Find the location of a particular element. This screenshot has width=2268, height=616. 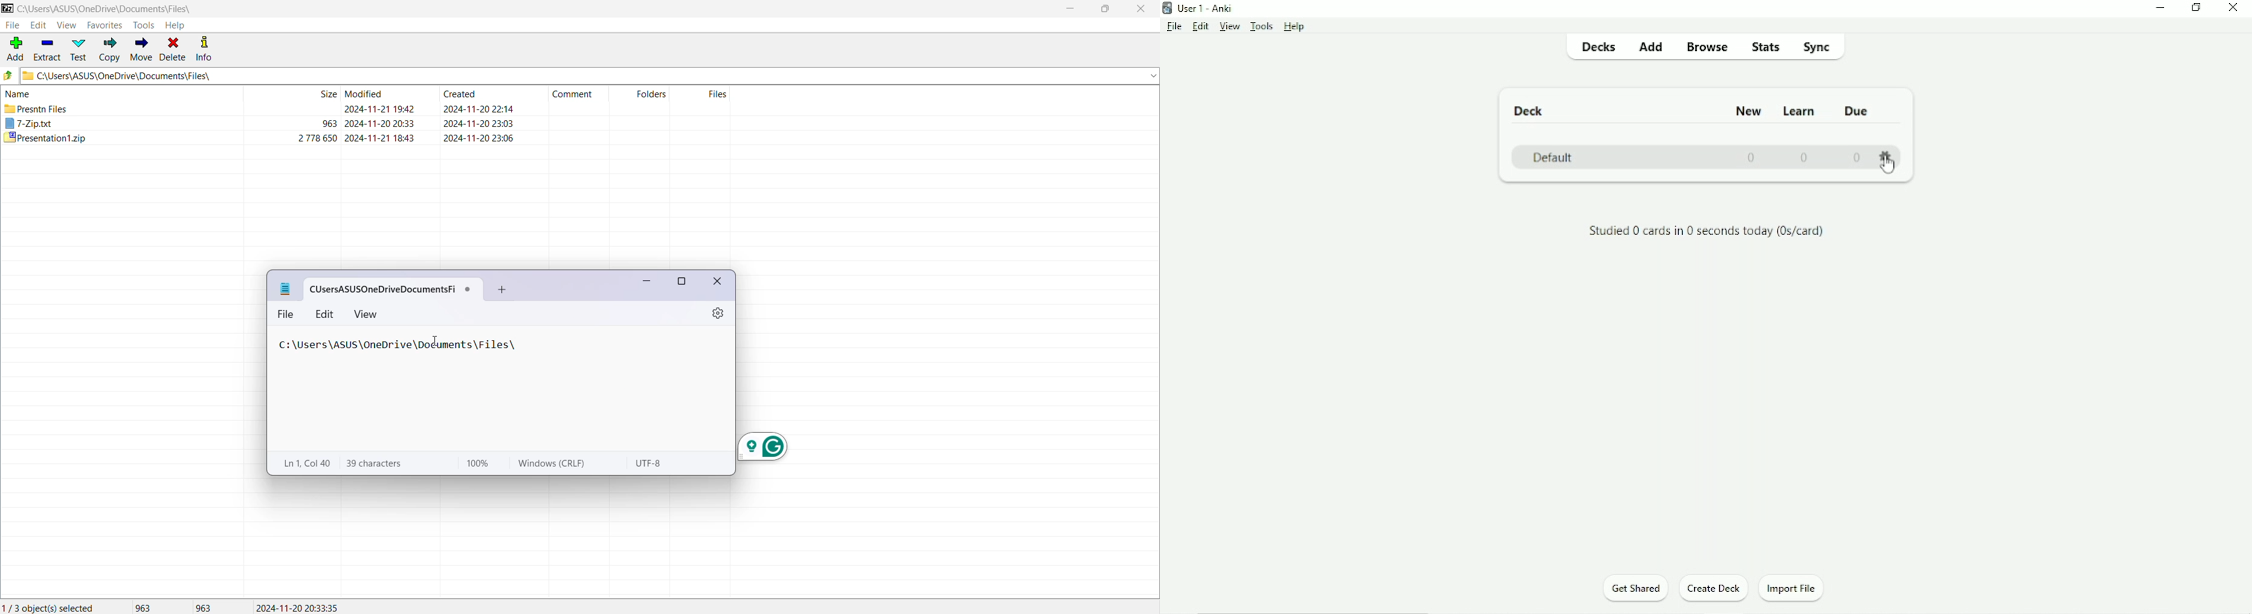

Sync is located at coordinates (1820, 48).